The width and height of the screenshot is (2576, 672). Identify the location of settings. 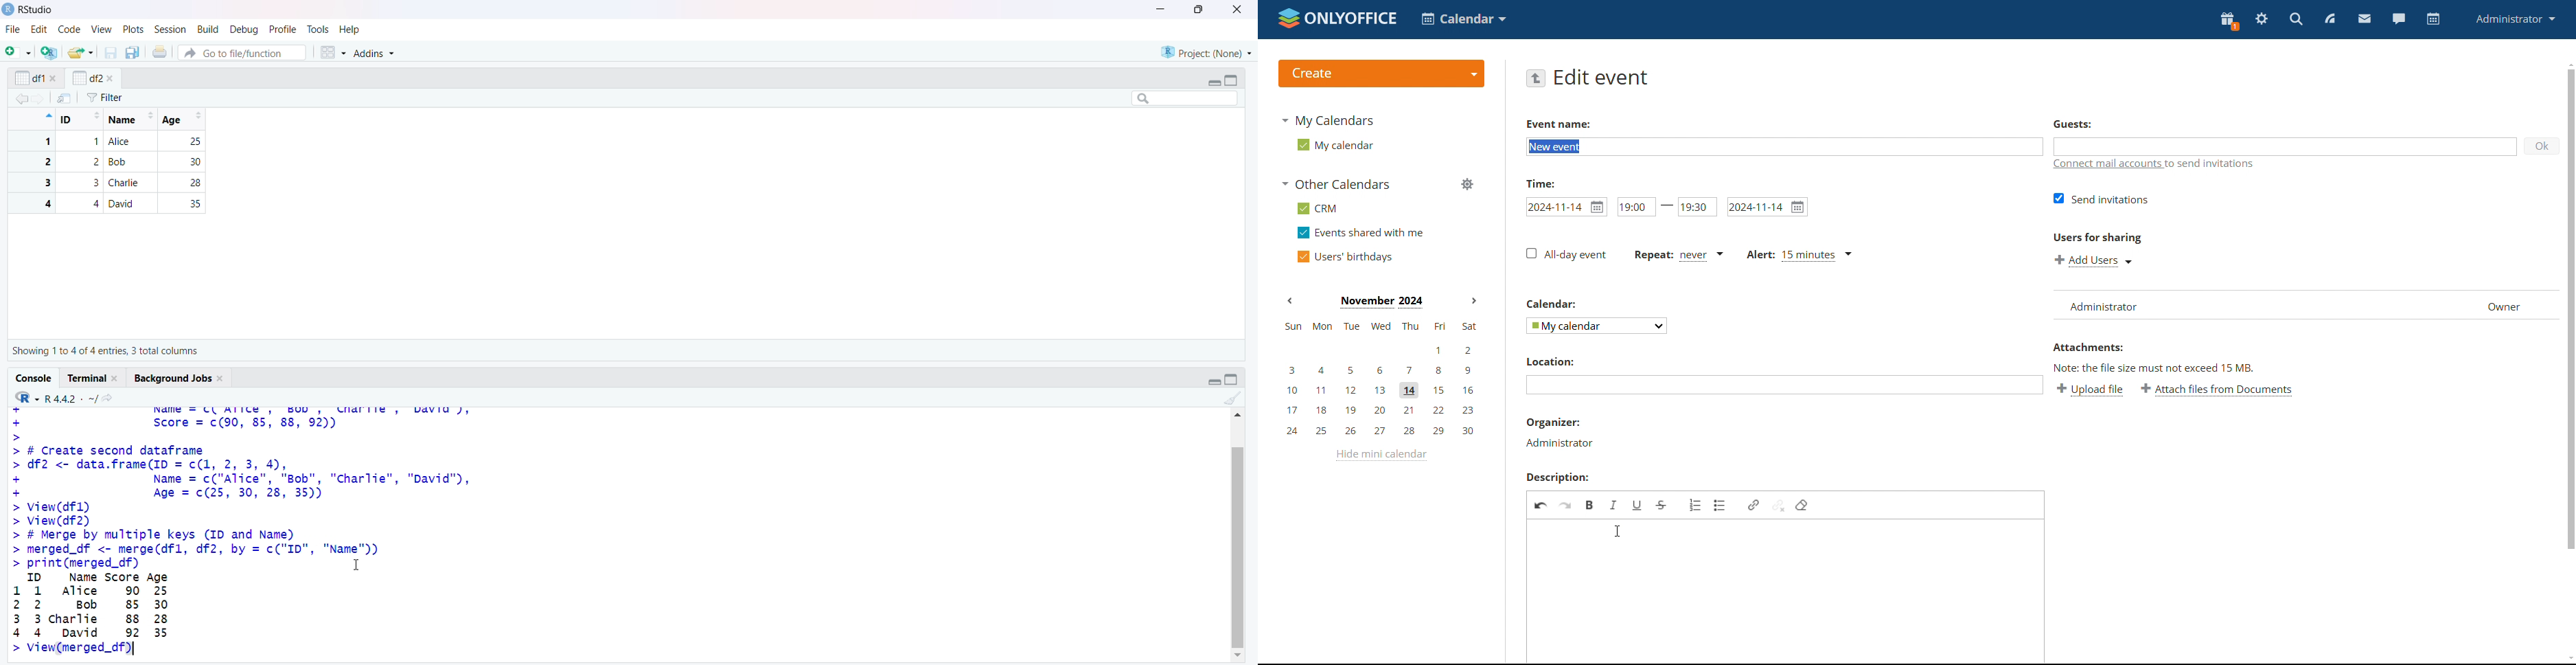
(2262, 18).